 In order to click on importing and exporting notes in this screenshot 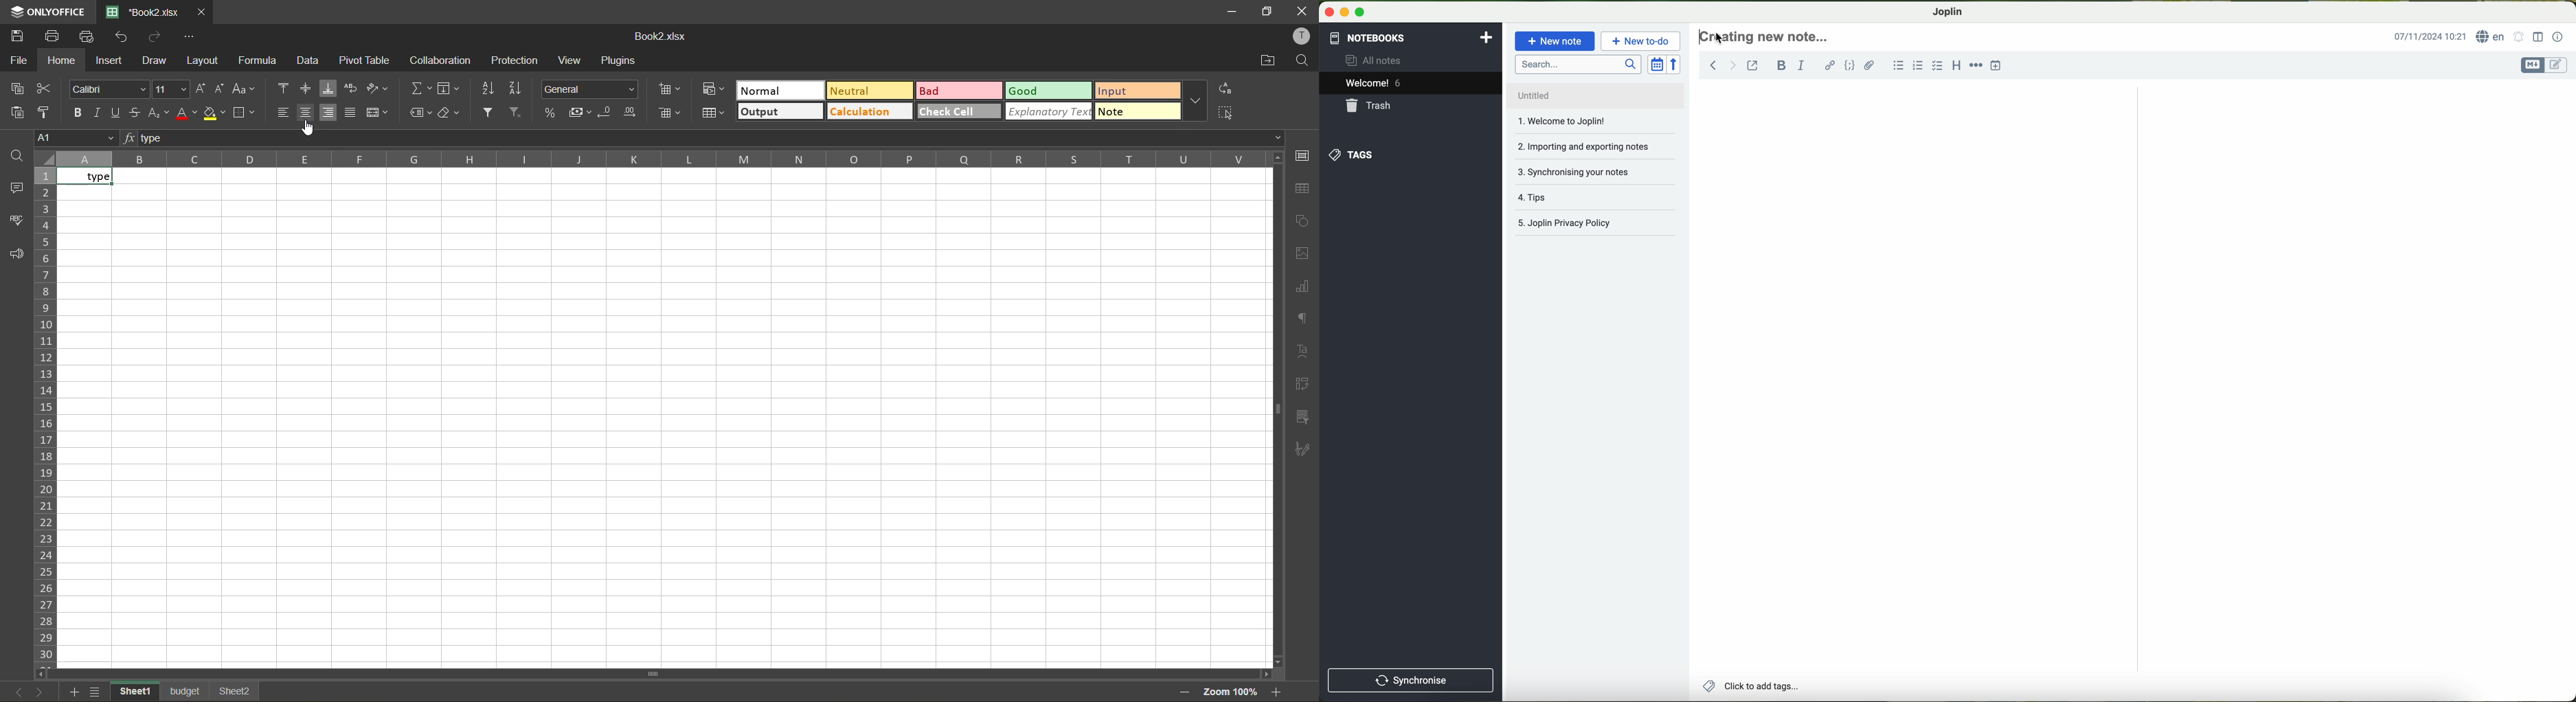, I will do `click(1594, 150)`.